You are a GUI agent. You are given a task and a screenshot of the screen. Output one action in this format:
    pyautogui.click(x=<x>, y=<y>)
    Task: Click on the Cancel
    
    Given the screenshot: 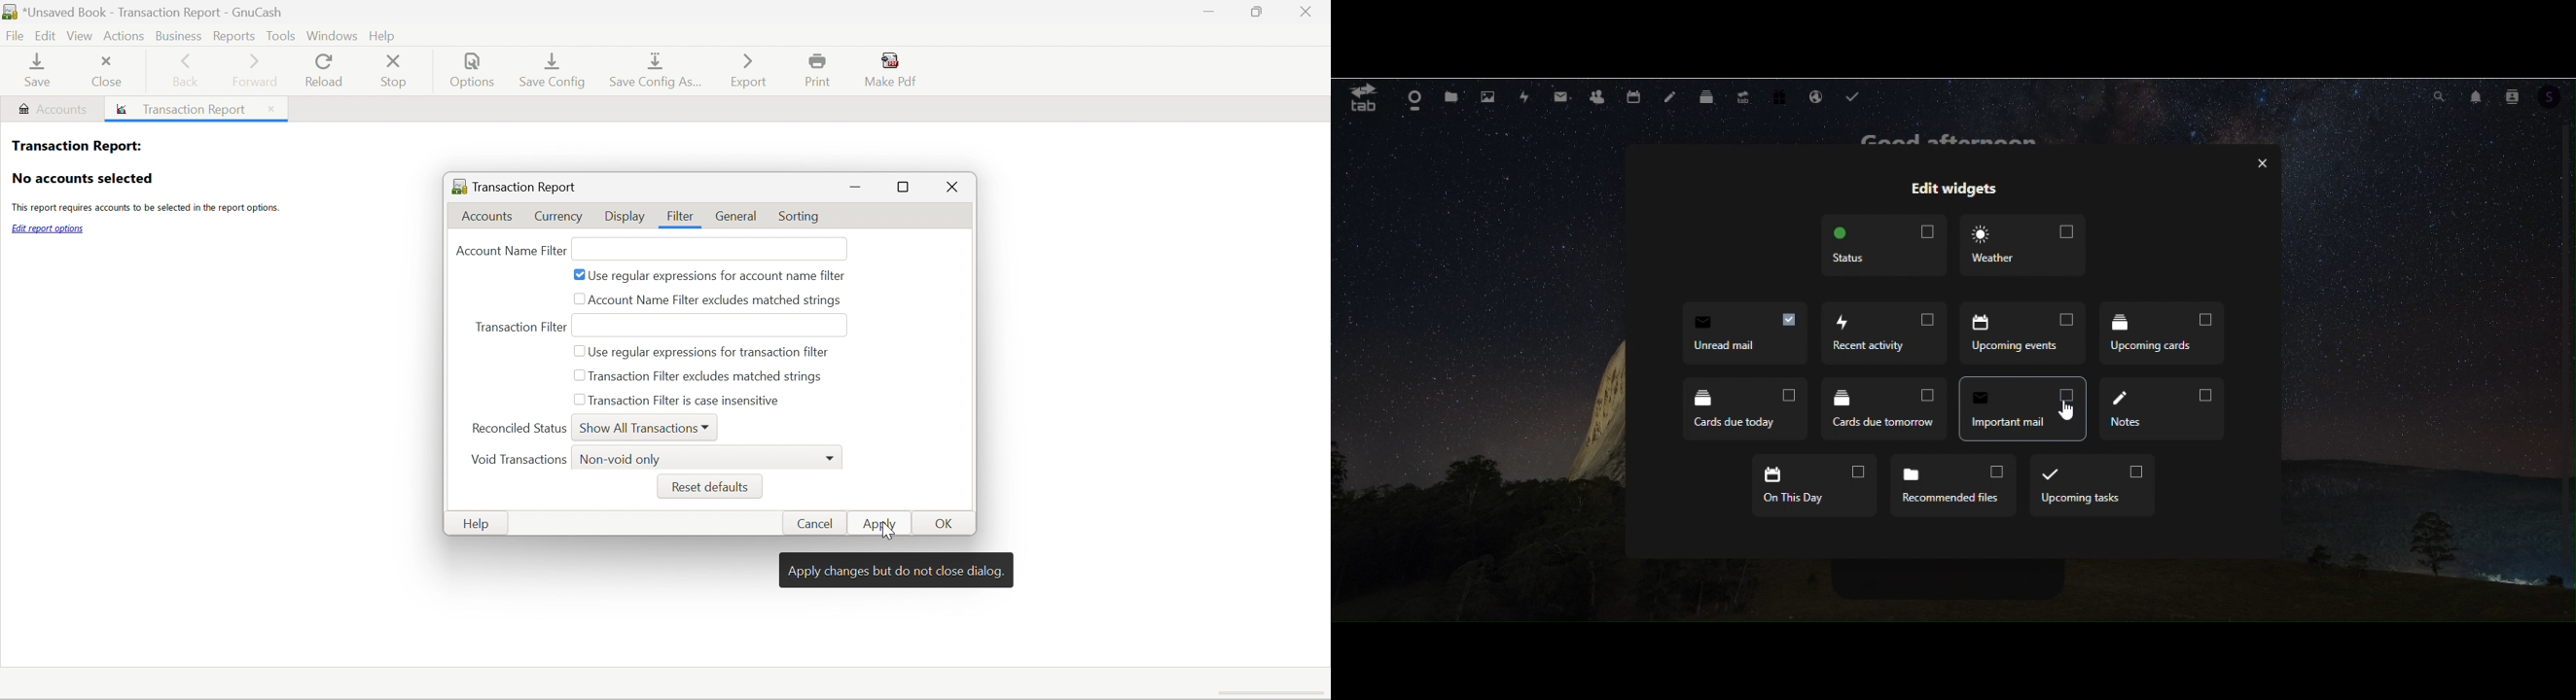 What is the action you would take?
    pyautogui.click(x=820, y=524)
    